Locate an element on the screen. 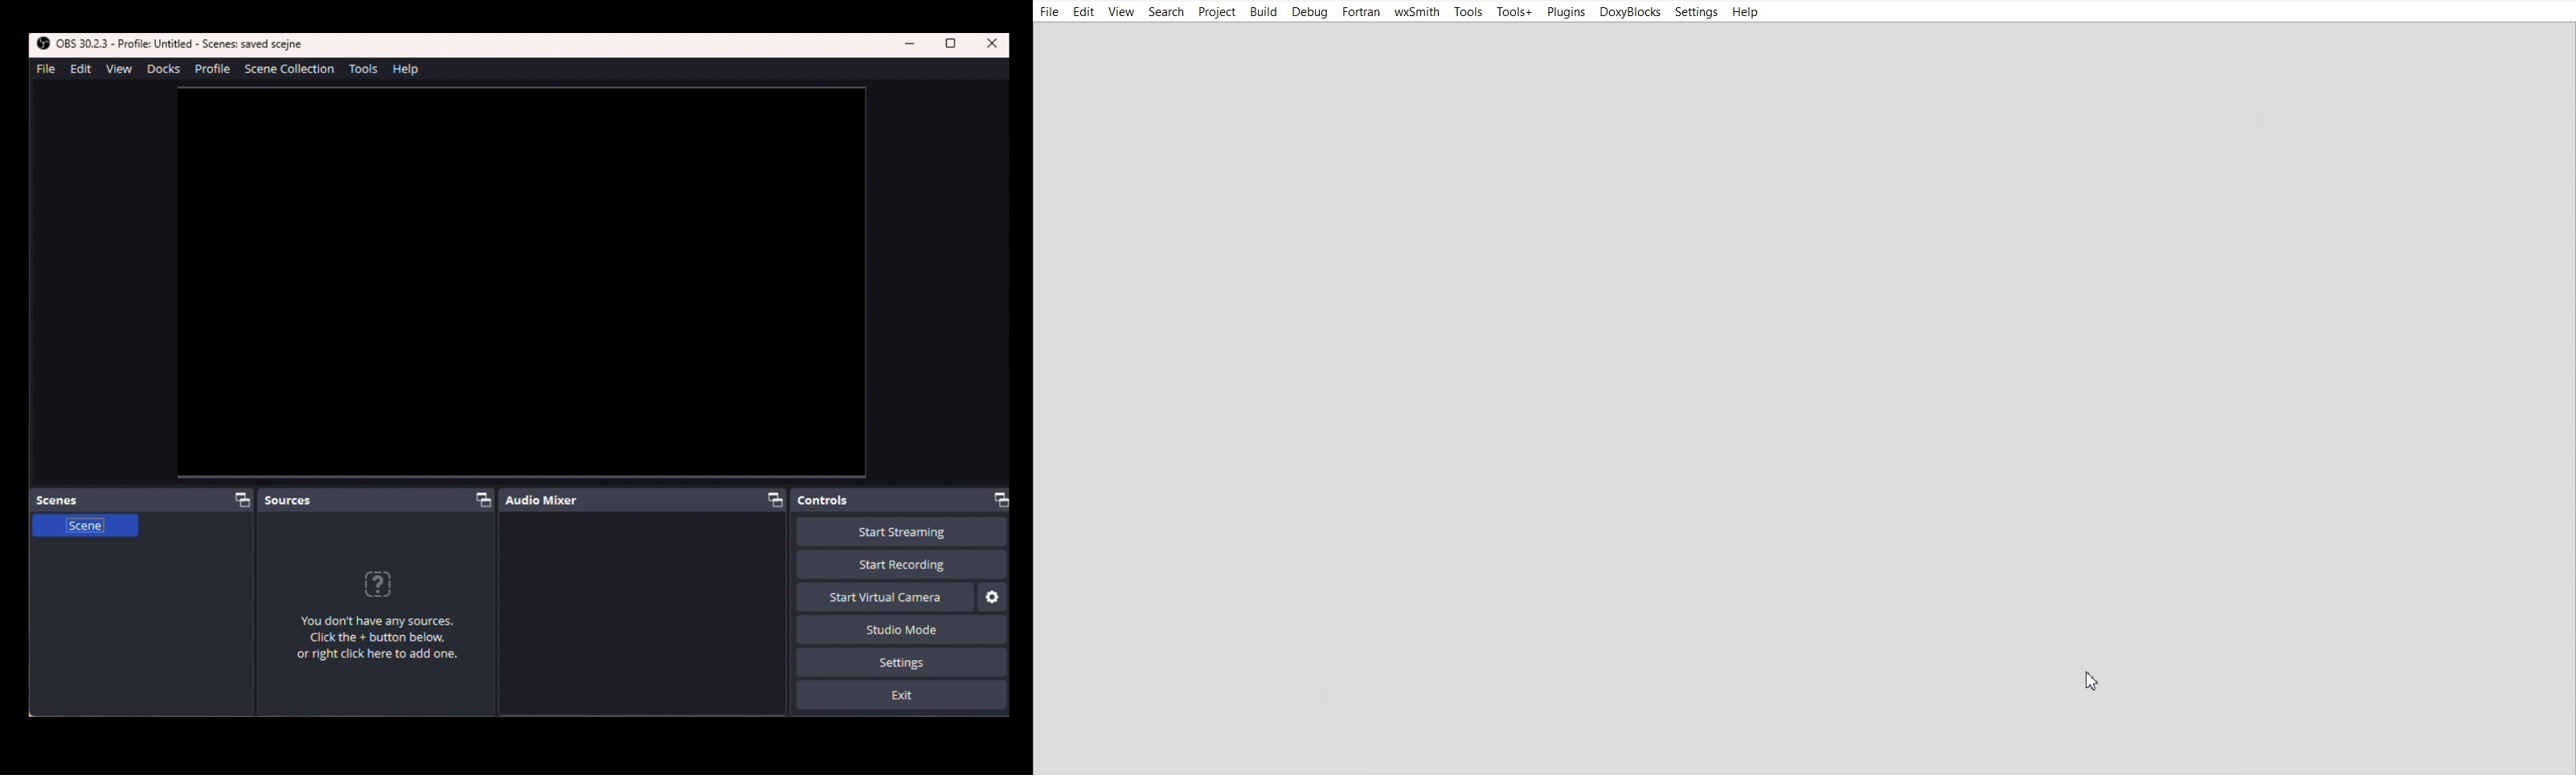 The height and width of the screenshot is (784, 2576). Docks is located at coordinates (162, 69).